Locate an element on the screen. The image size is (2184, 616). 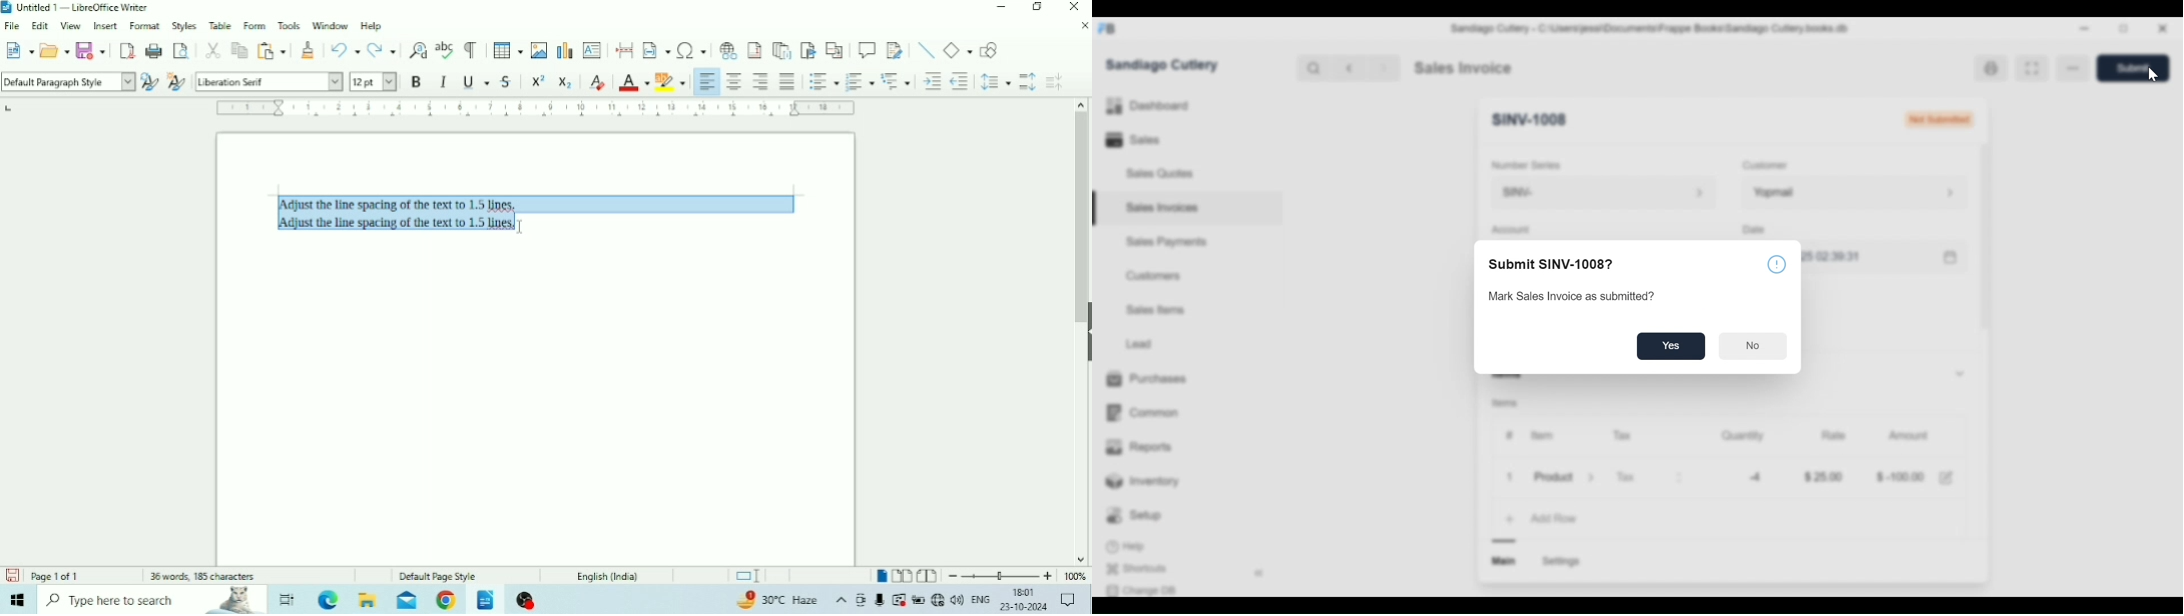
Close is located at coordinates (1075, 7).